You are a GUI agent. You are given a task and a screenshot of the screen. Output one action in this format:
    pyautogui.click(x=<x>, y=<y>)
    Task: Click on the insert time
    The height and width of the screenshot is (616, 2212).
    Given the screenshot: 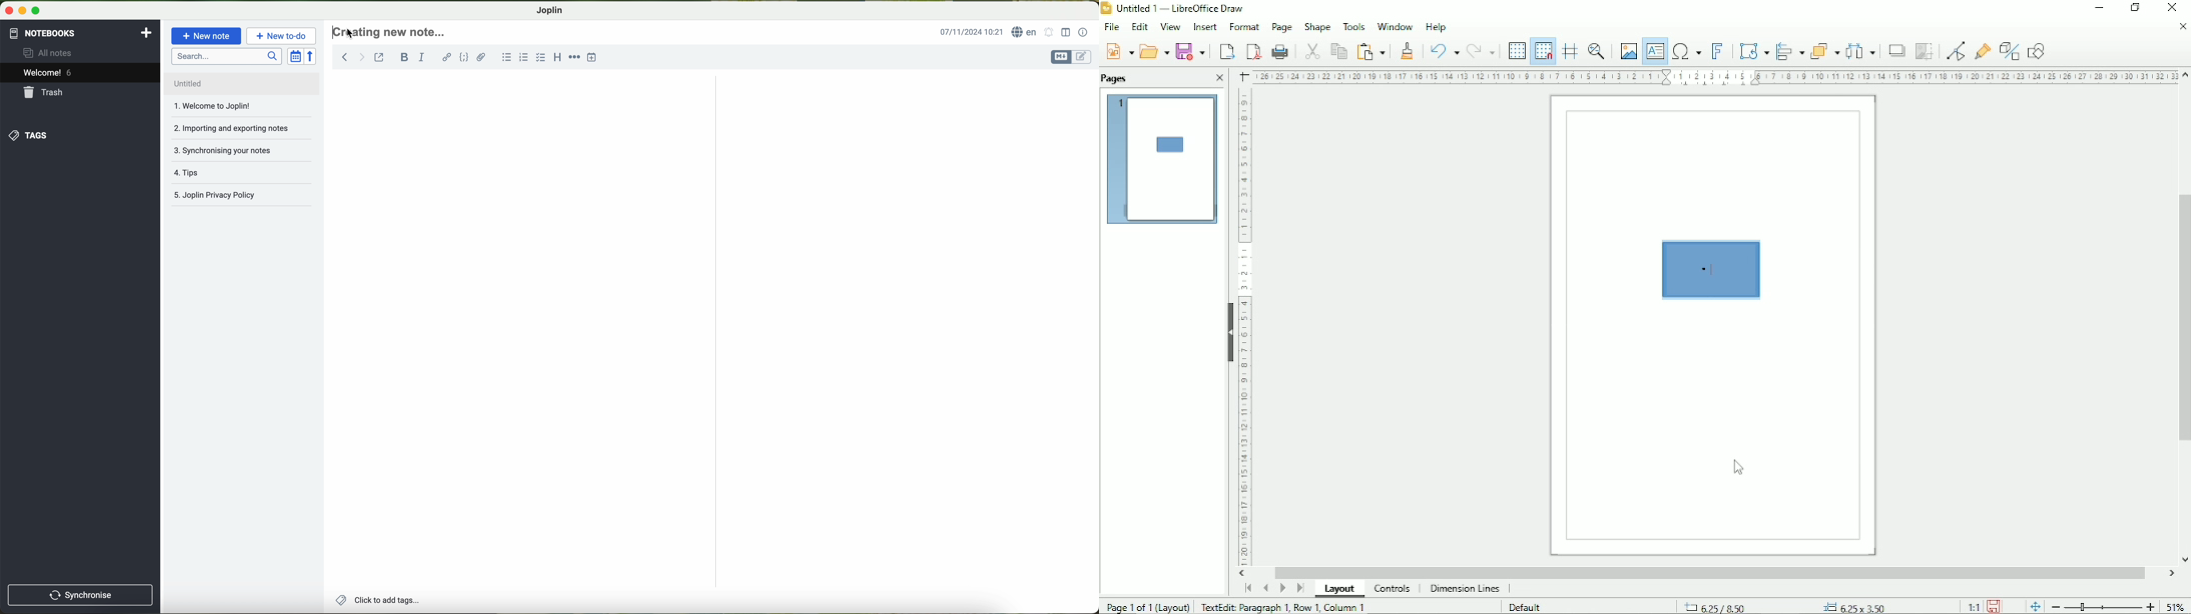 What is the action you would take?
    pyautogui.click(x=592, y=57)
    